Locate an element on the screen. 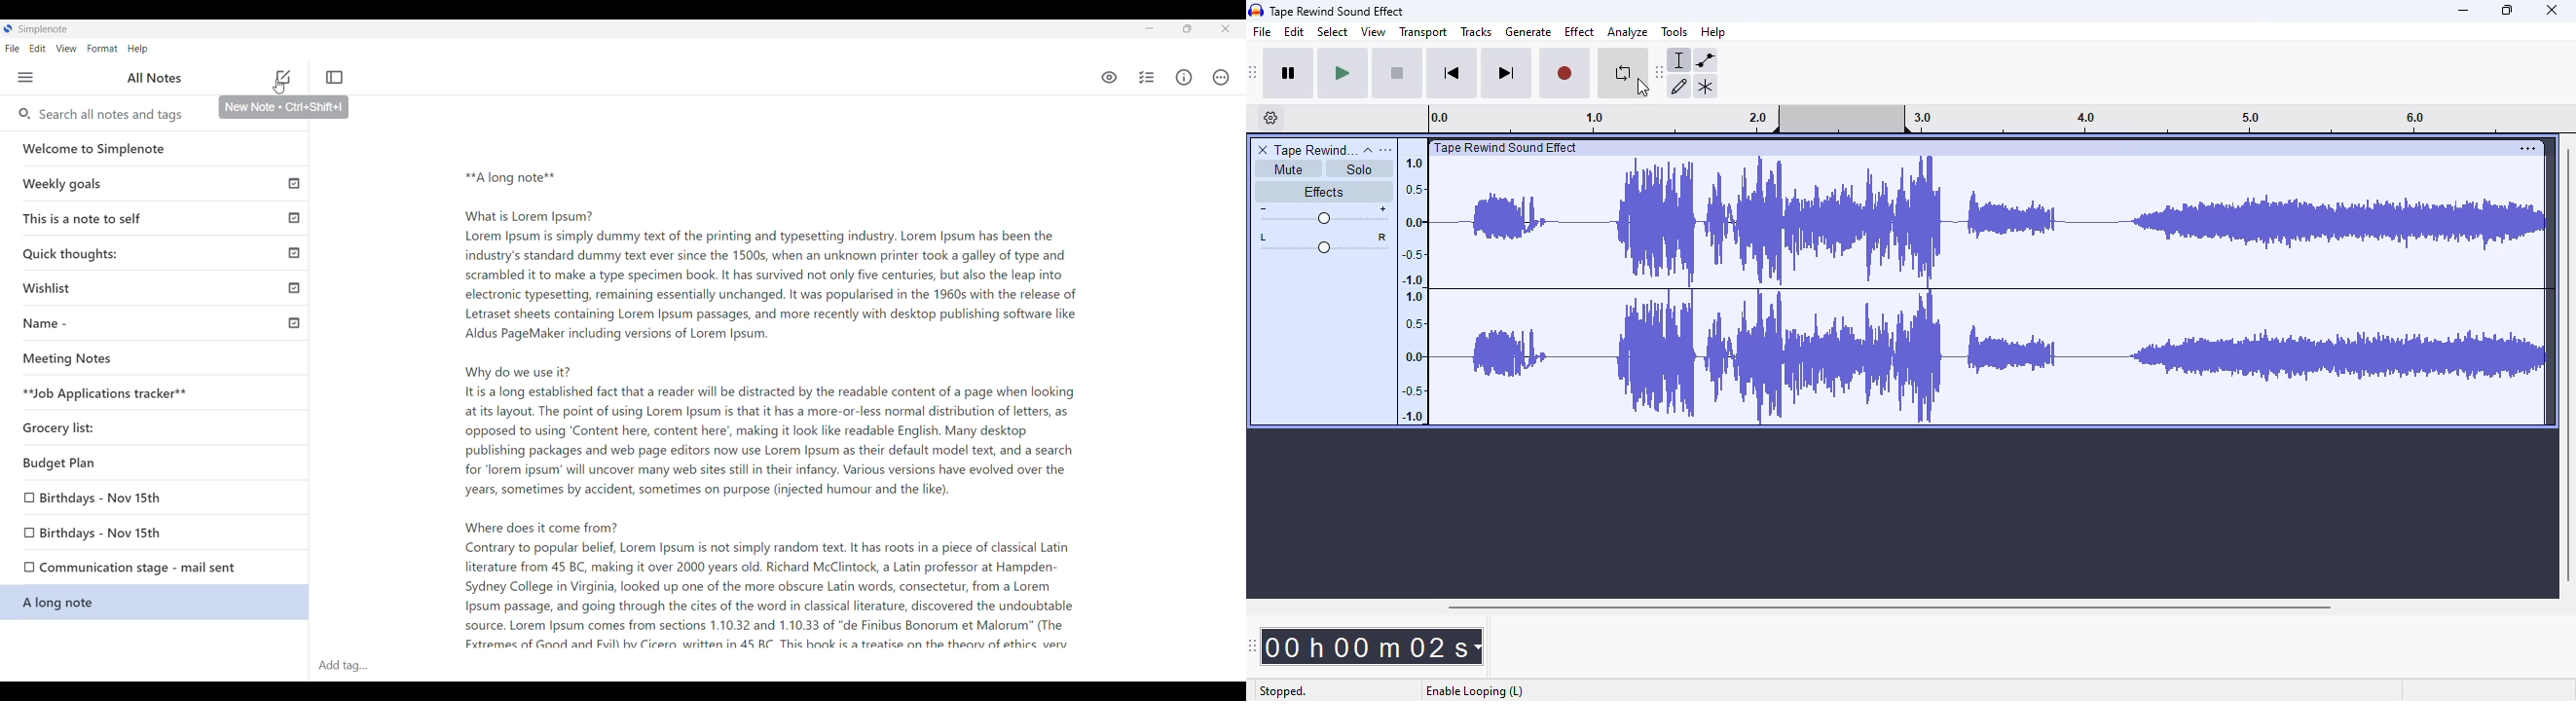 The width and height of the screenshot is (2576, 728). Grocery list is located at coordinates (93, 426).